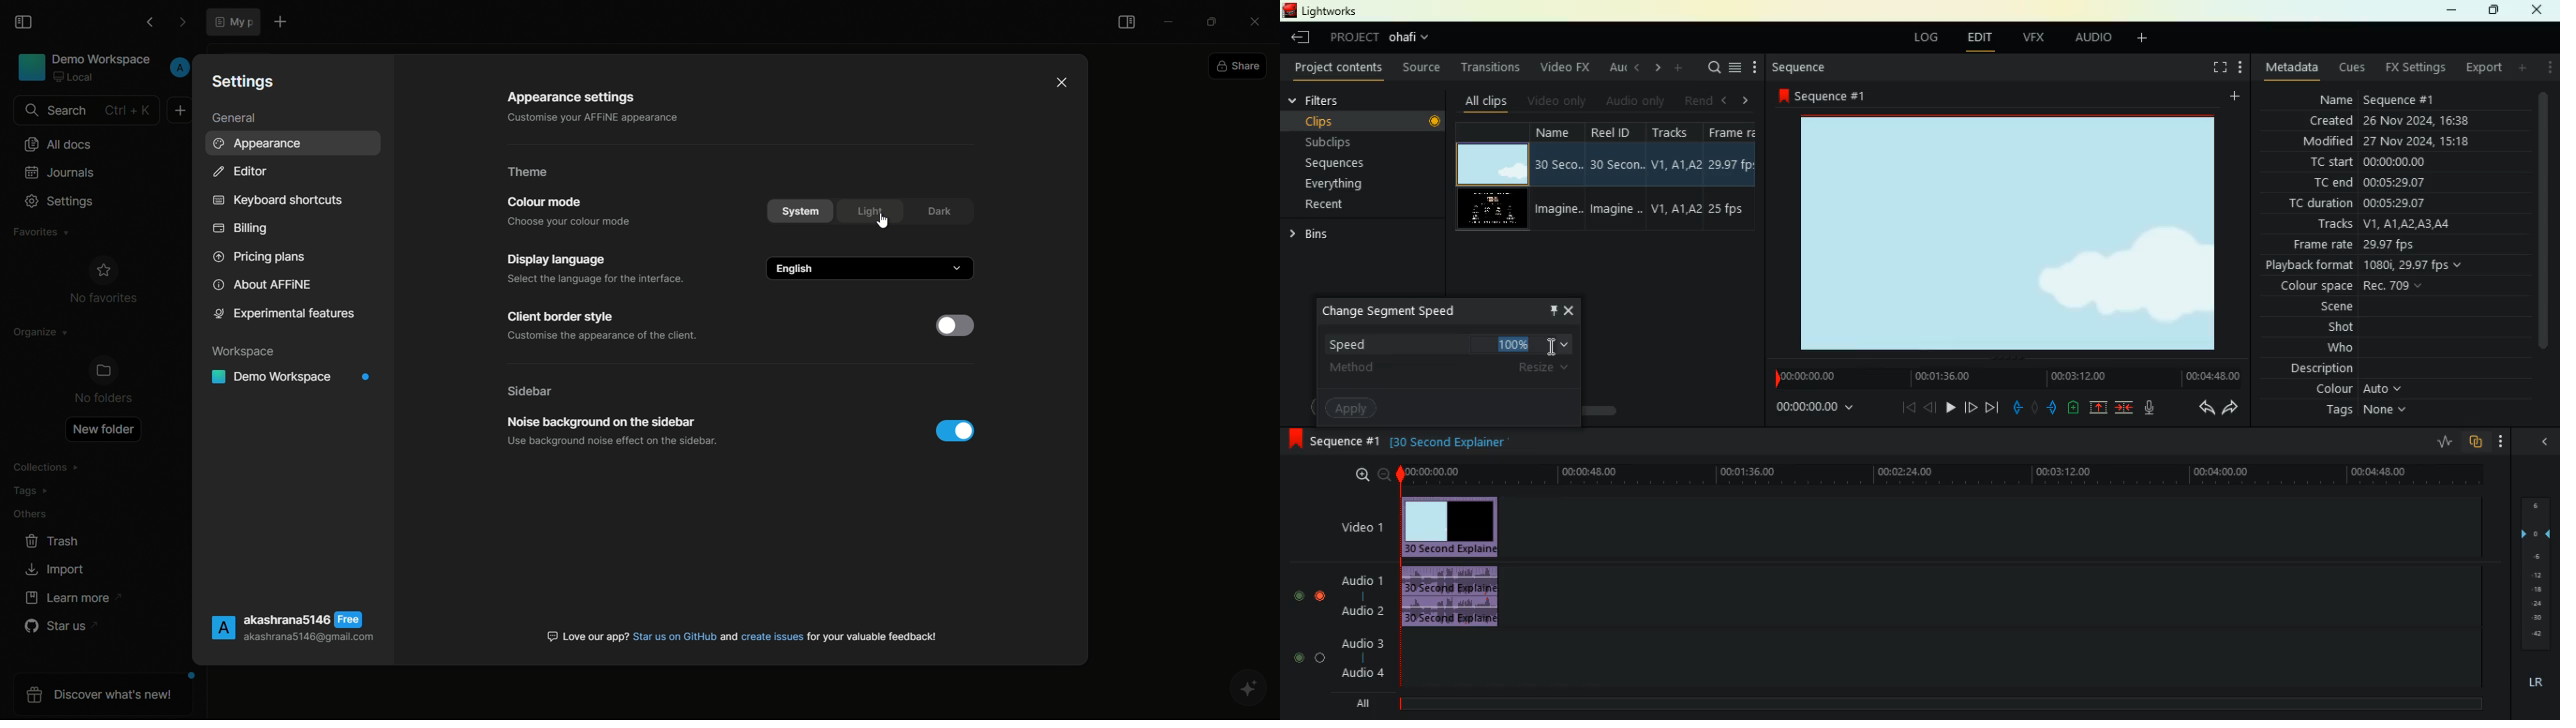 The width and height of the screenshot is (2576, 728). Describe the element at coordinates (939, 211) in the screenshot. I see `dark` at that location.